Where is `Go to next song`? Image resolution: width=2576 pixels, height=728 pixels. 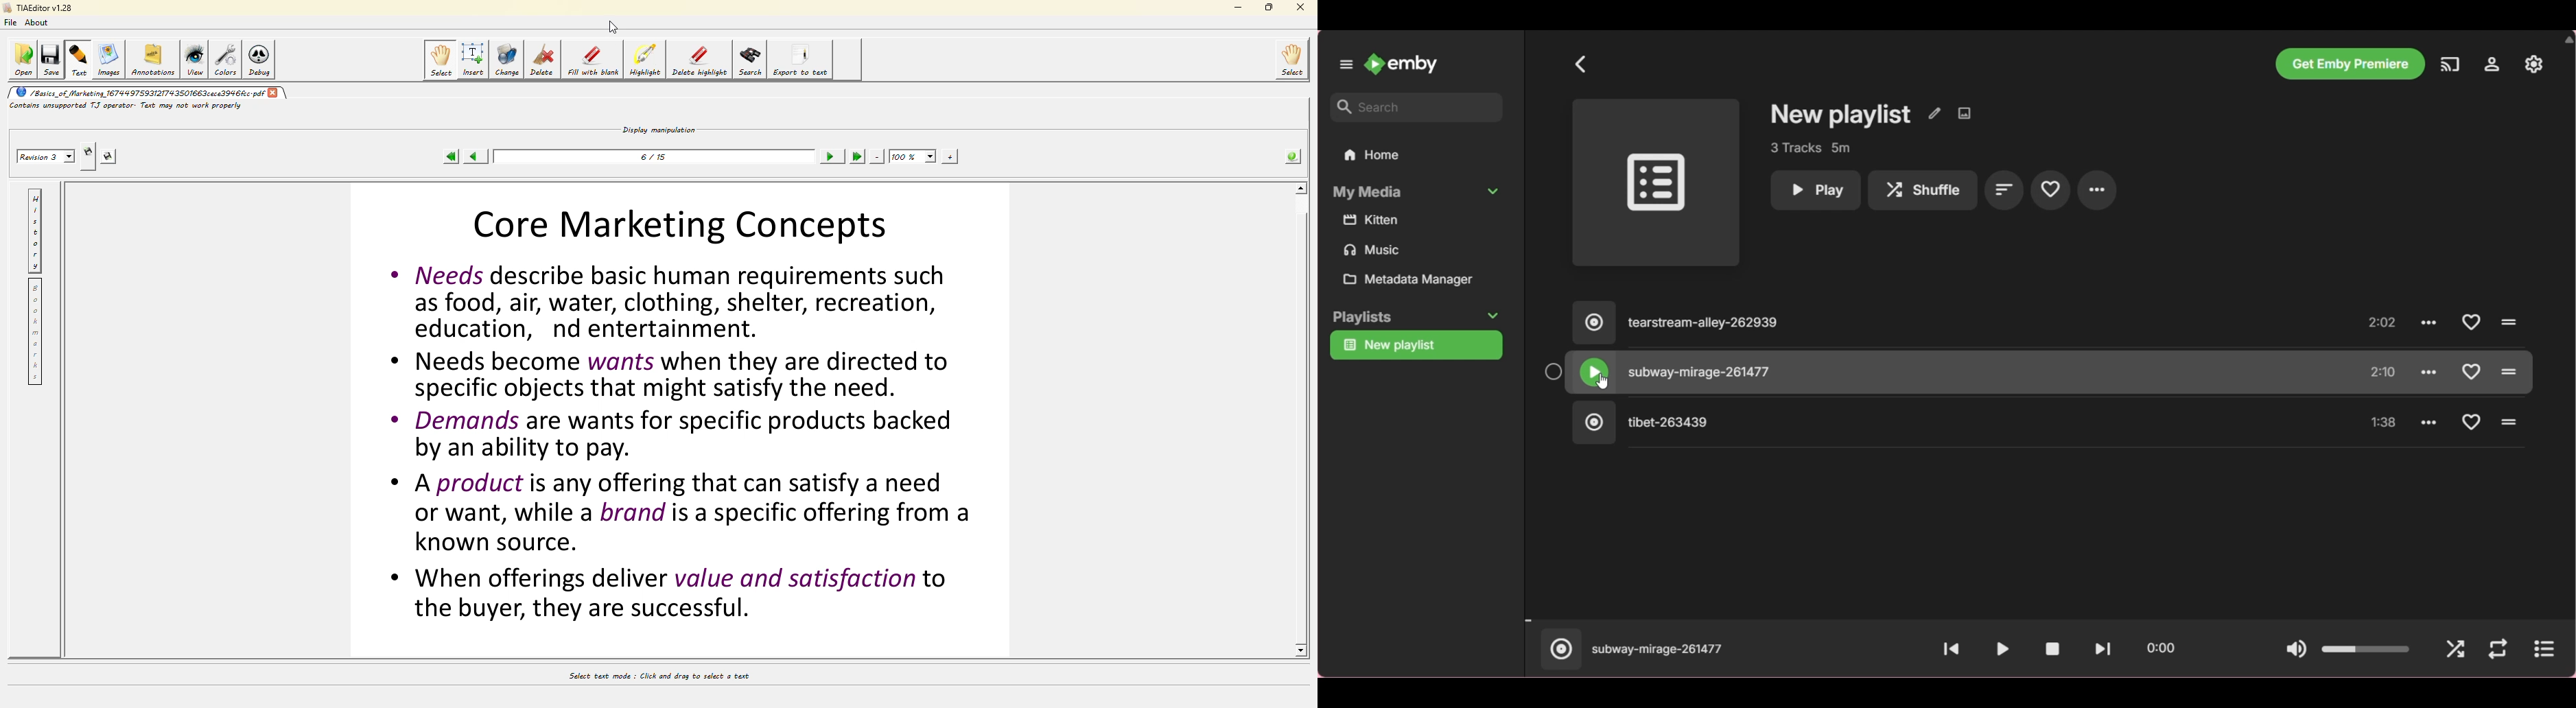
Go to next song is located at coordinates (2103, 649).